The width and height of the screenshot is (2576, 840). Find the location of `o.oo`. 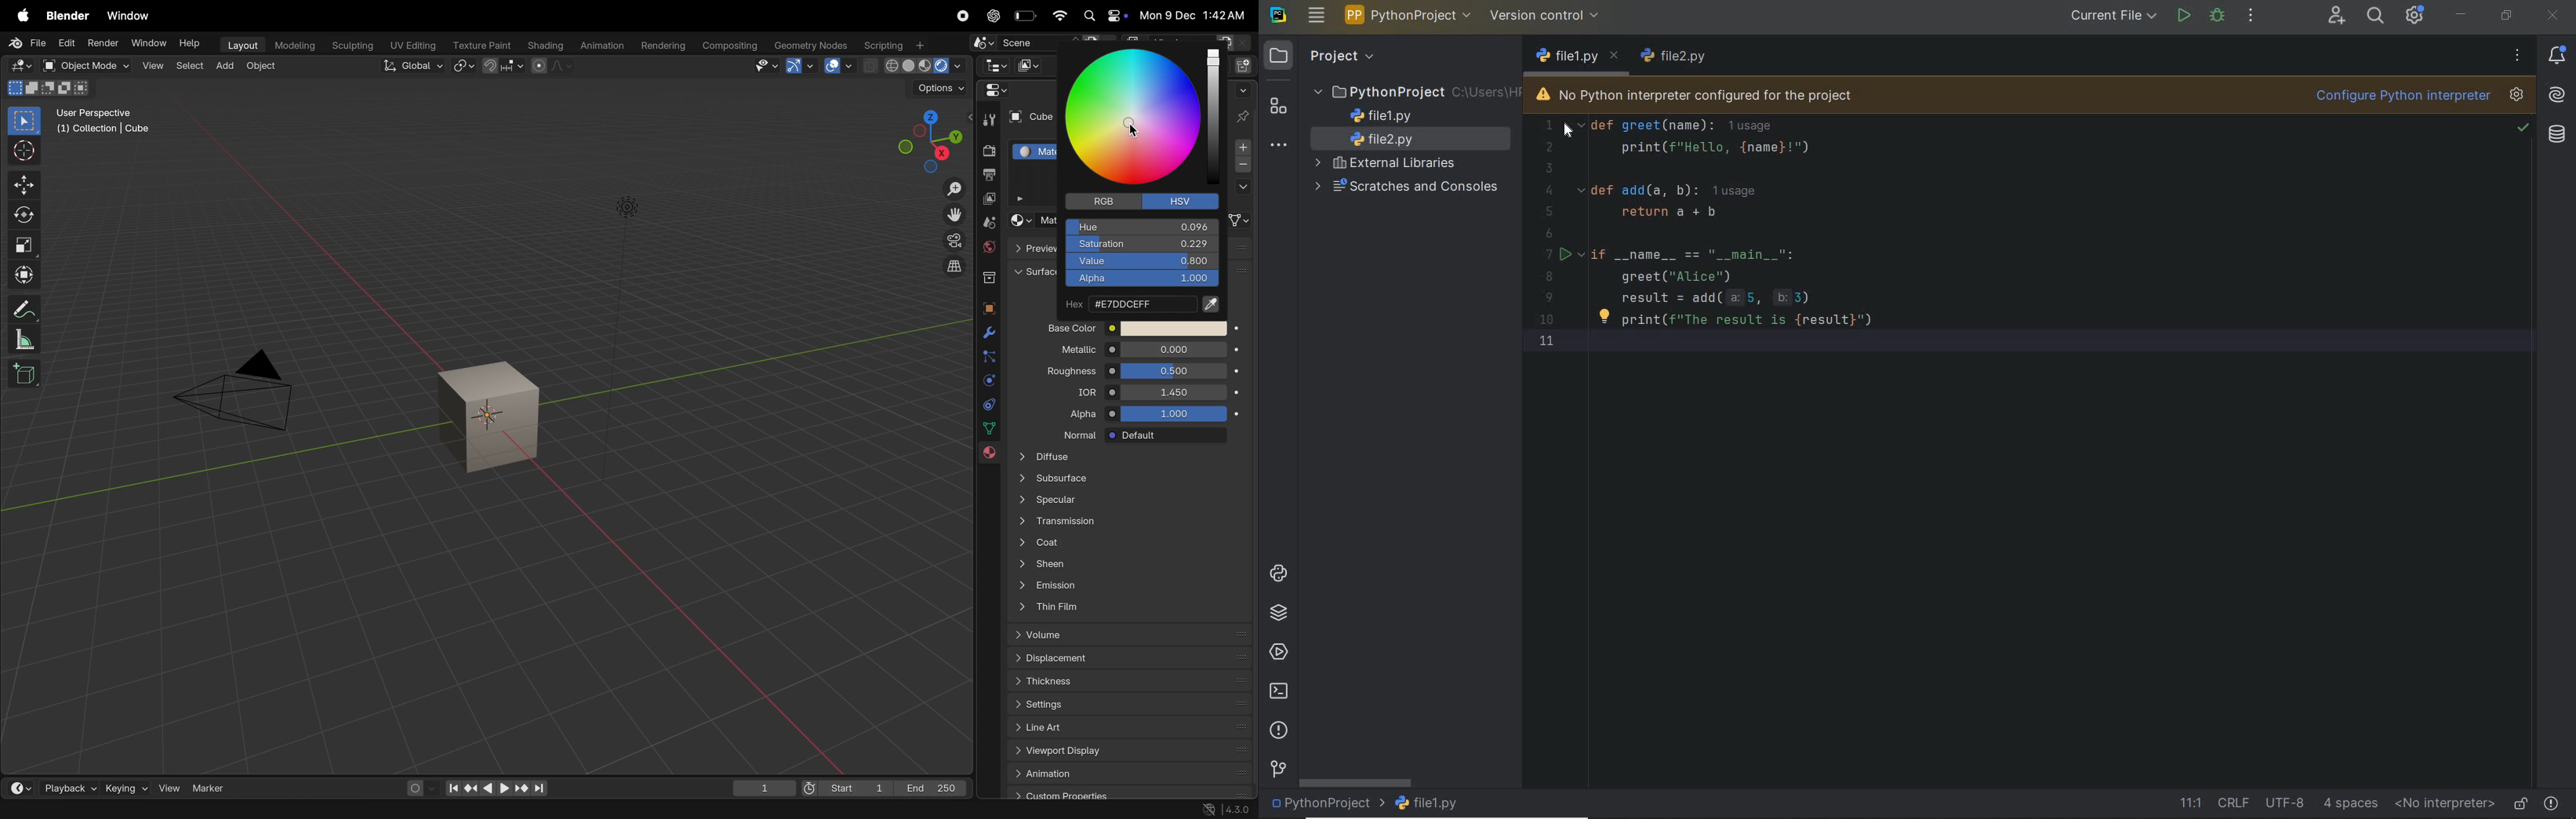

o.oo is located at coordinates (1174, 350).